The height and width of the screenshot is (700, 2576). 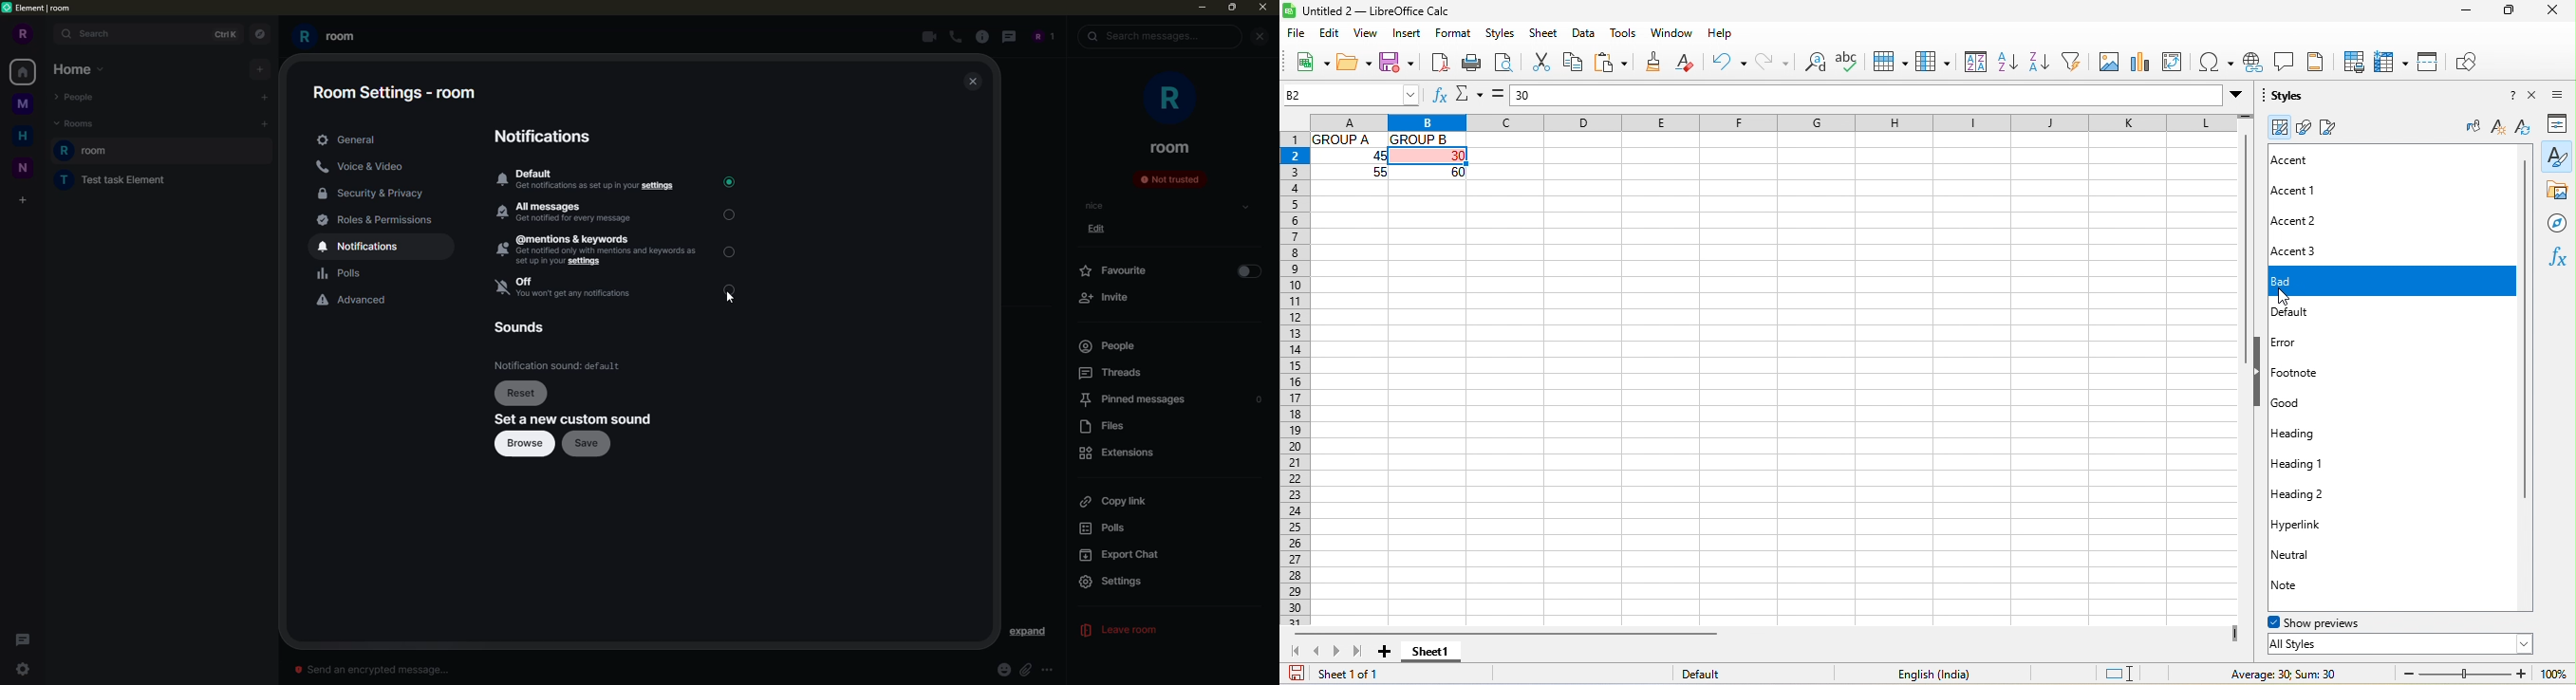 What do you see at coordinates (2288, 61) in the screenshot?
I see `comment` at bounding box center [2288, 61].